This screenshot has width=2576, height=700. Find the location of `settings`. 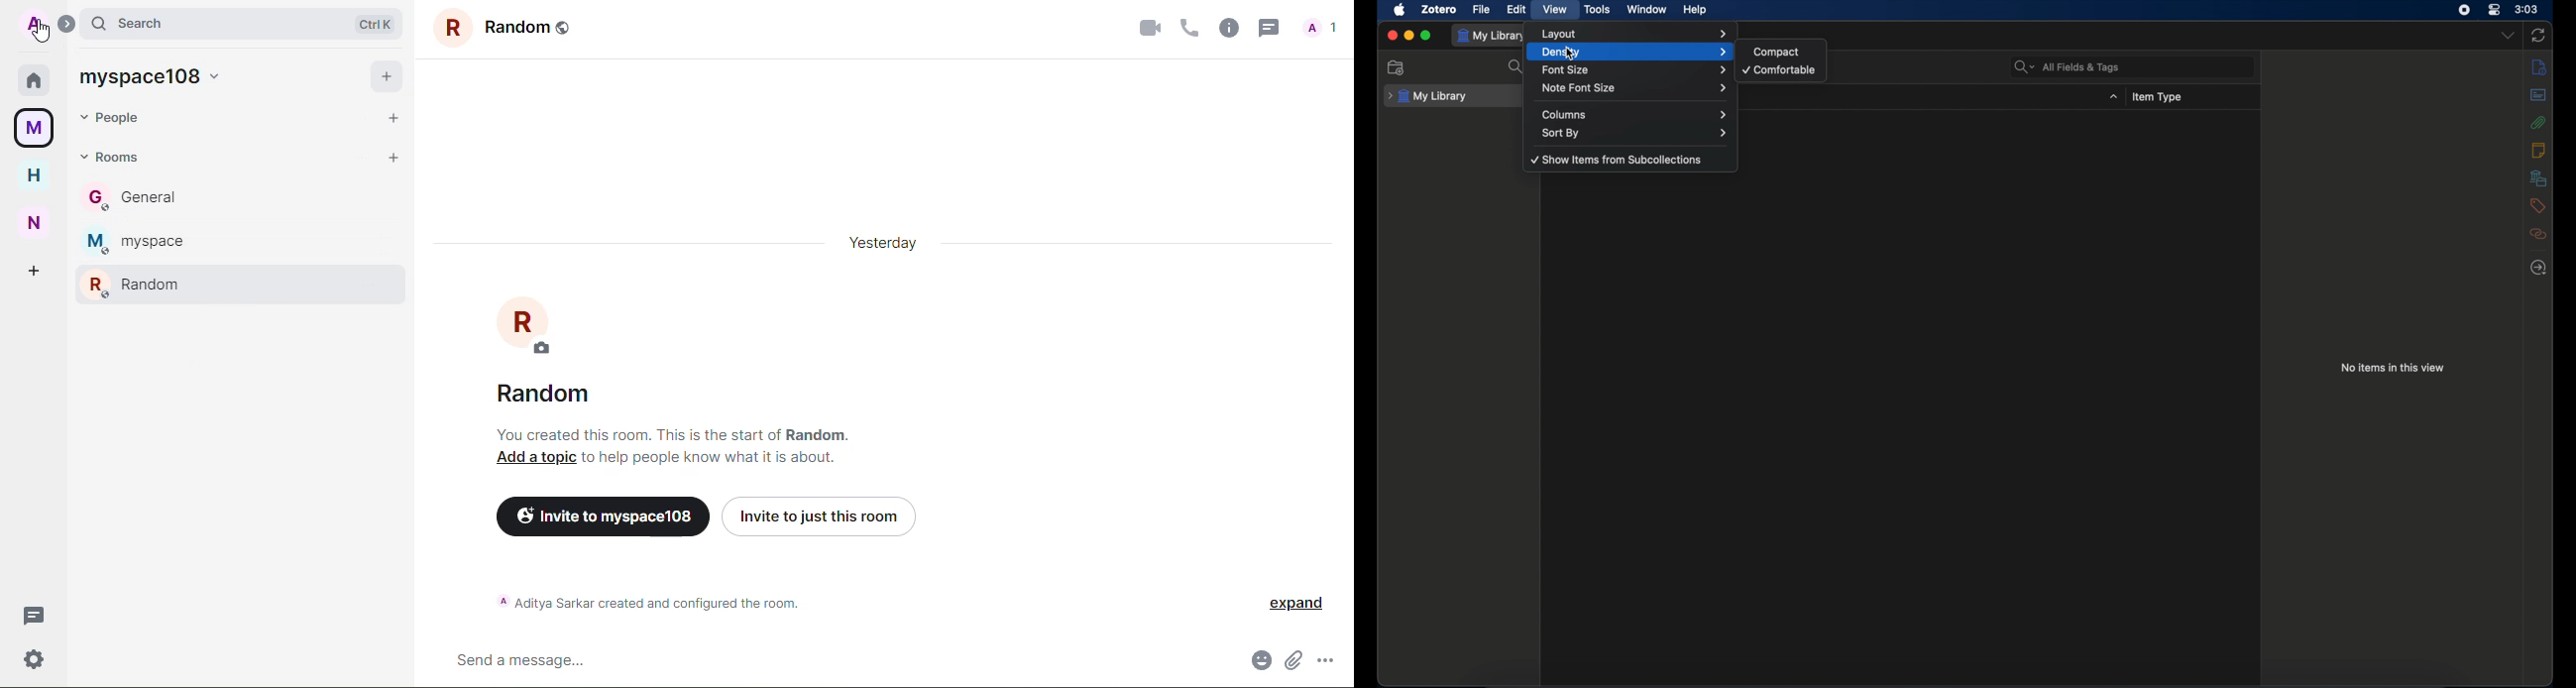

settings is located at coordinates (32, 659).